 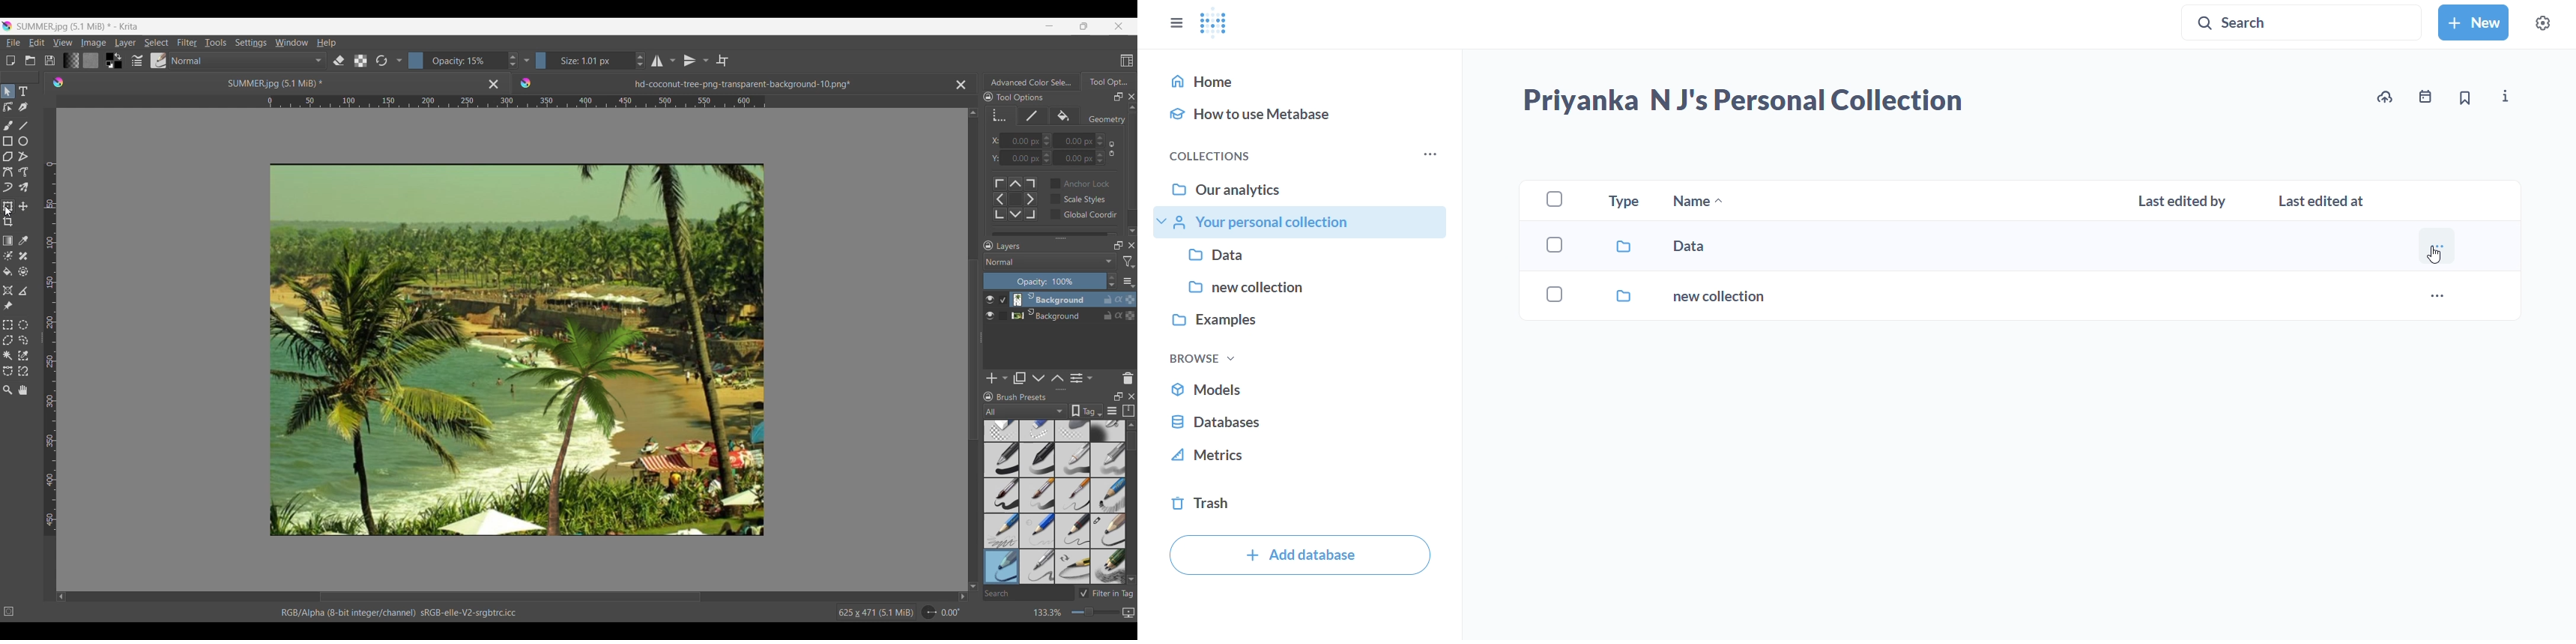 I want to click on metrics, so click(x=1304, y=456).